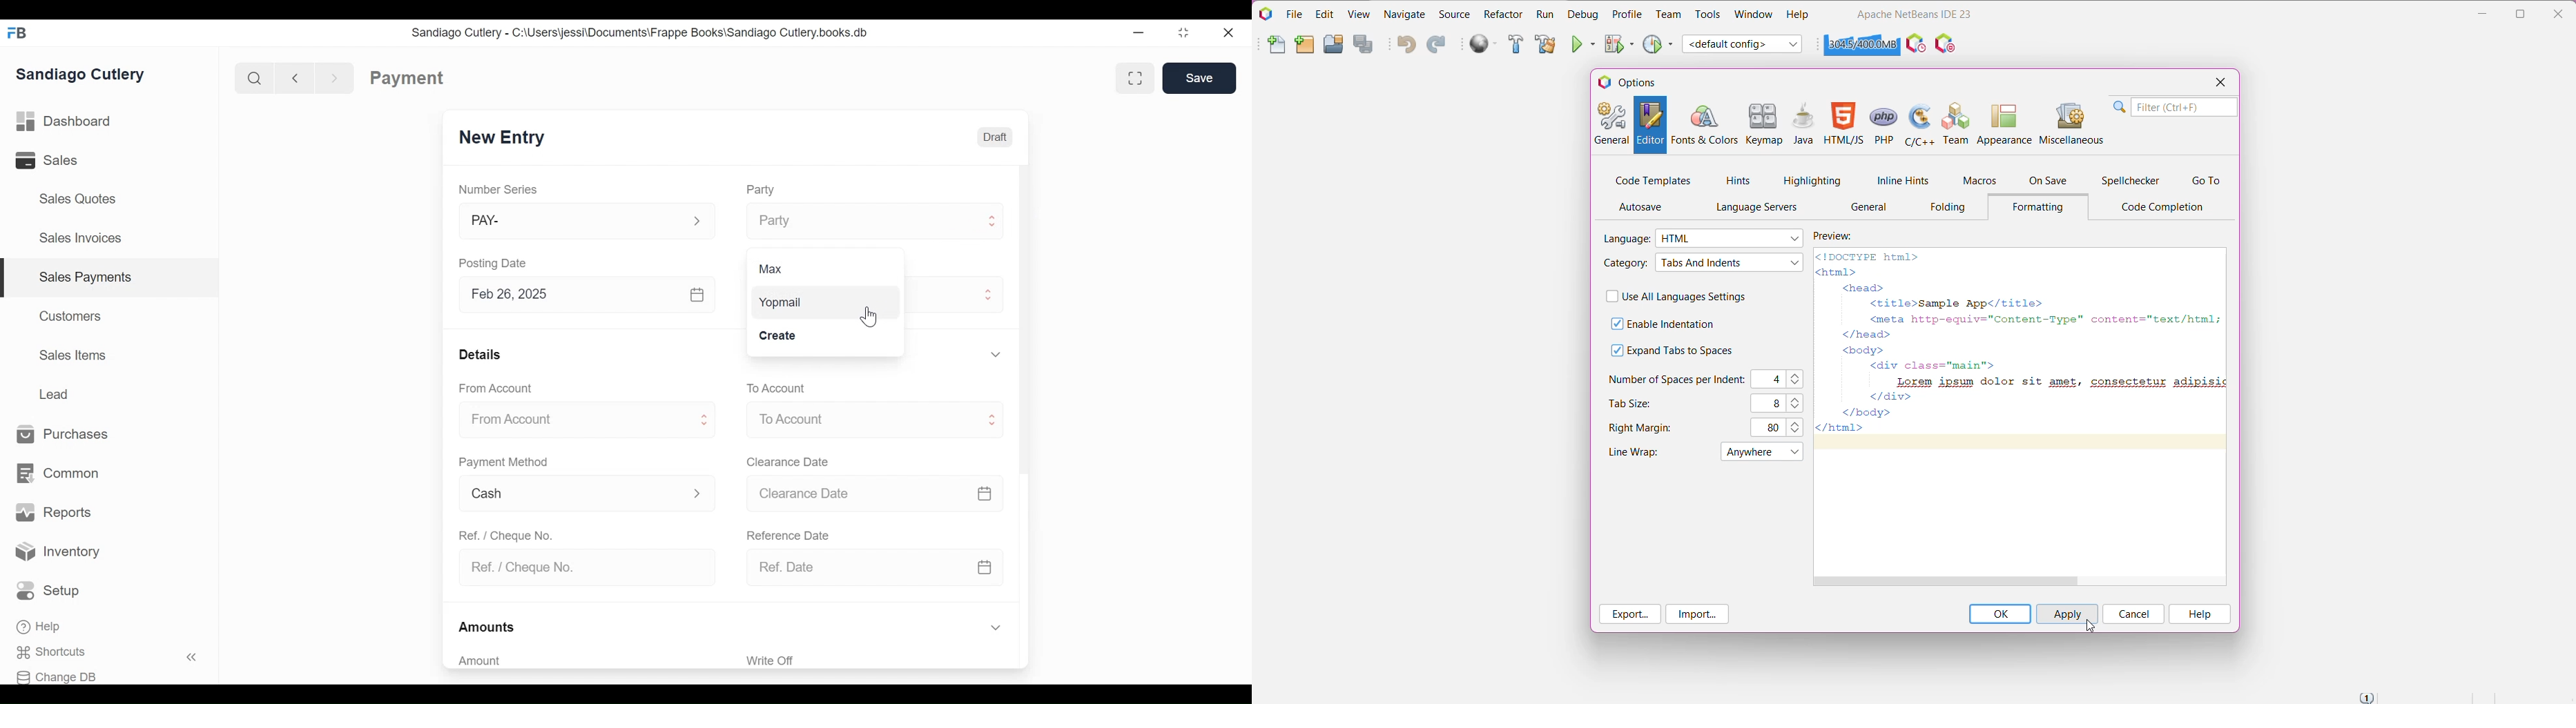  I want to click on Draft, so click(994, 136).